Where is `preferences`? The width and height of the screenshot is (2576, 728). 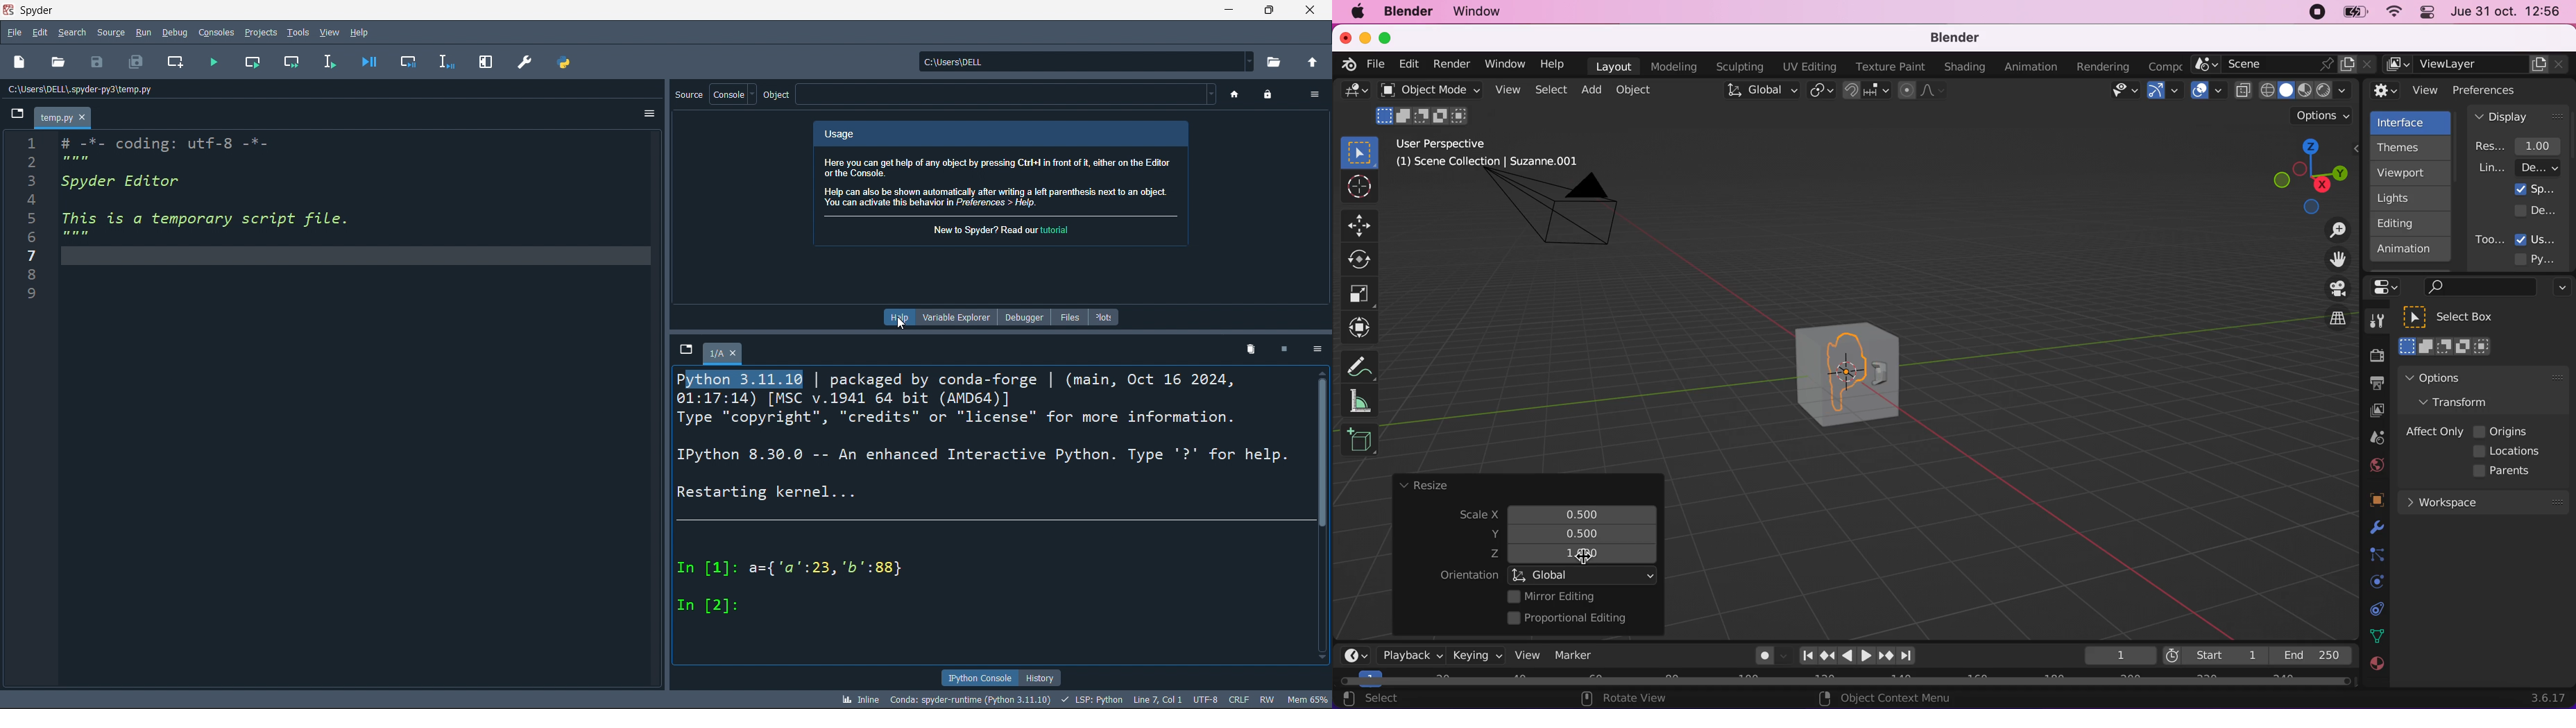
preferences is located at coordinates (2501, 89).